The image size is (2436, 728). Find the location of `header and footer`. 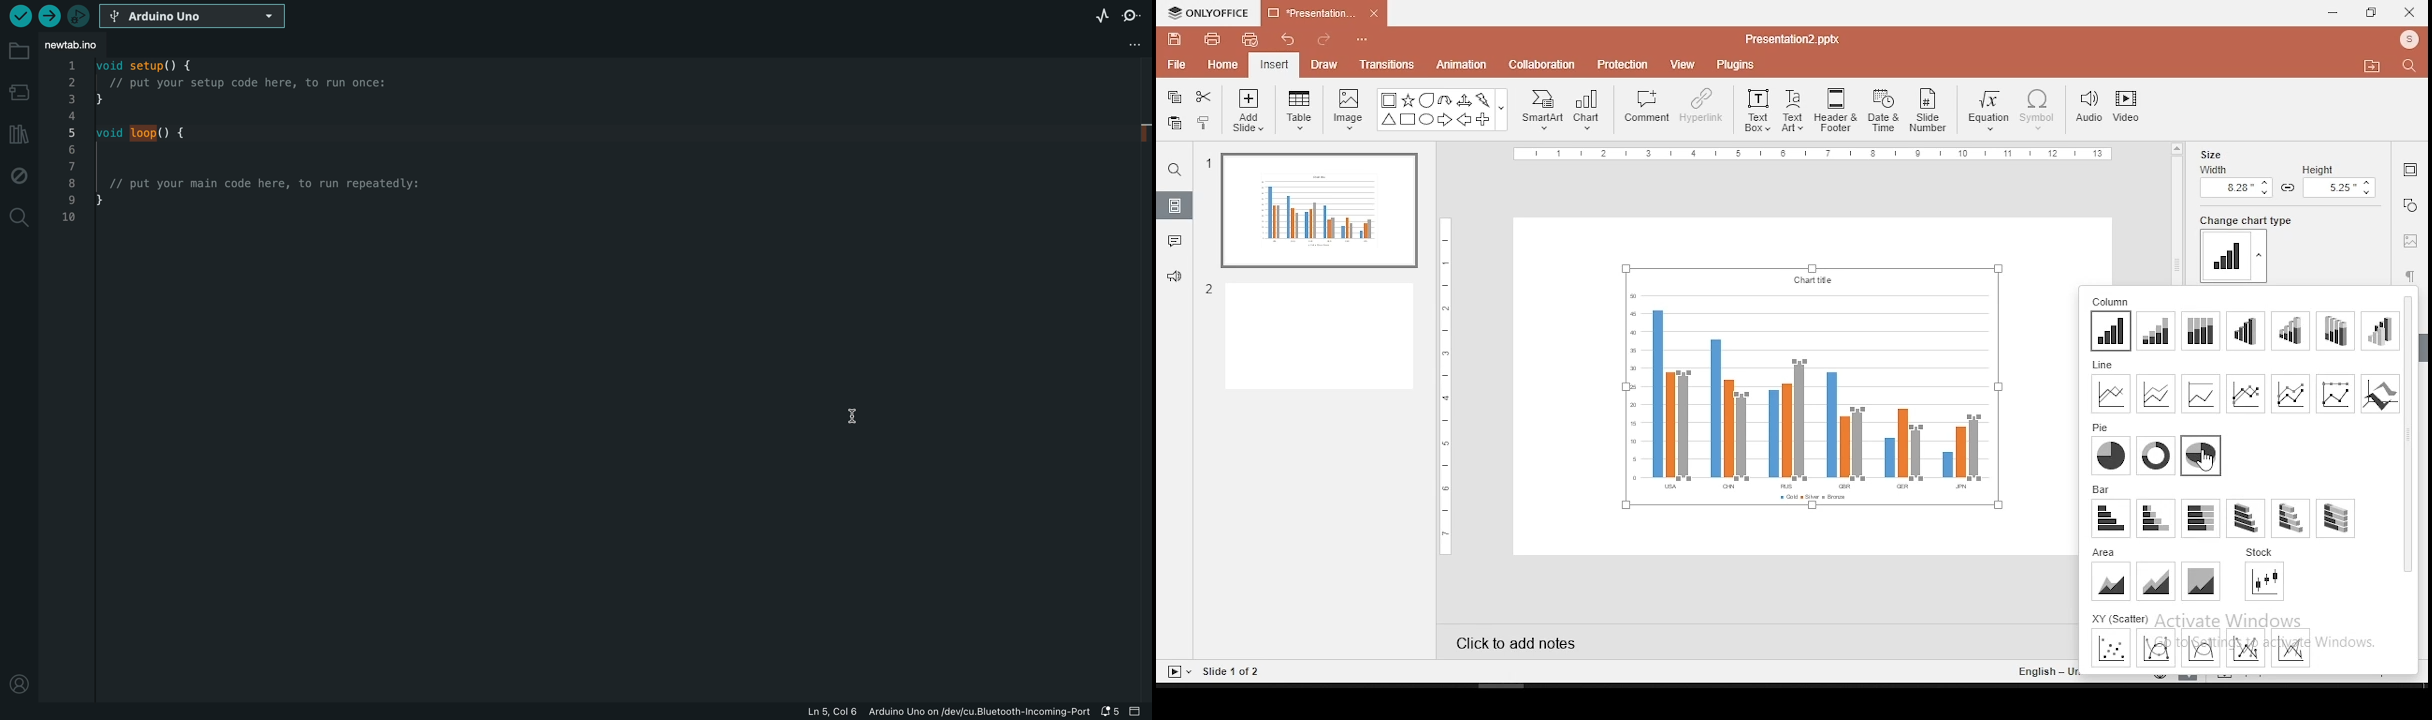

header and footer is located at coordinates (1836, 110).